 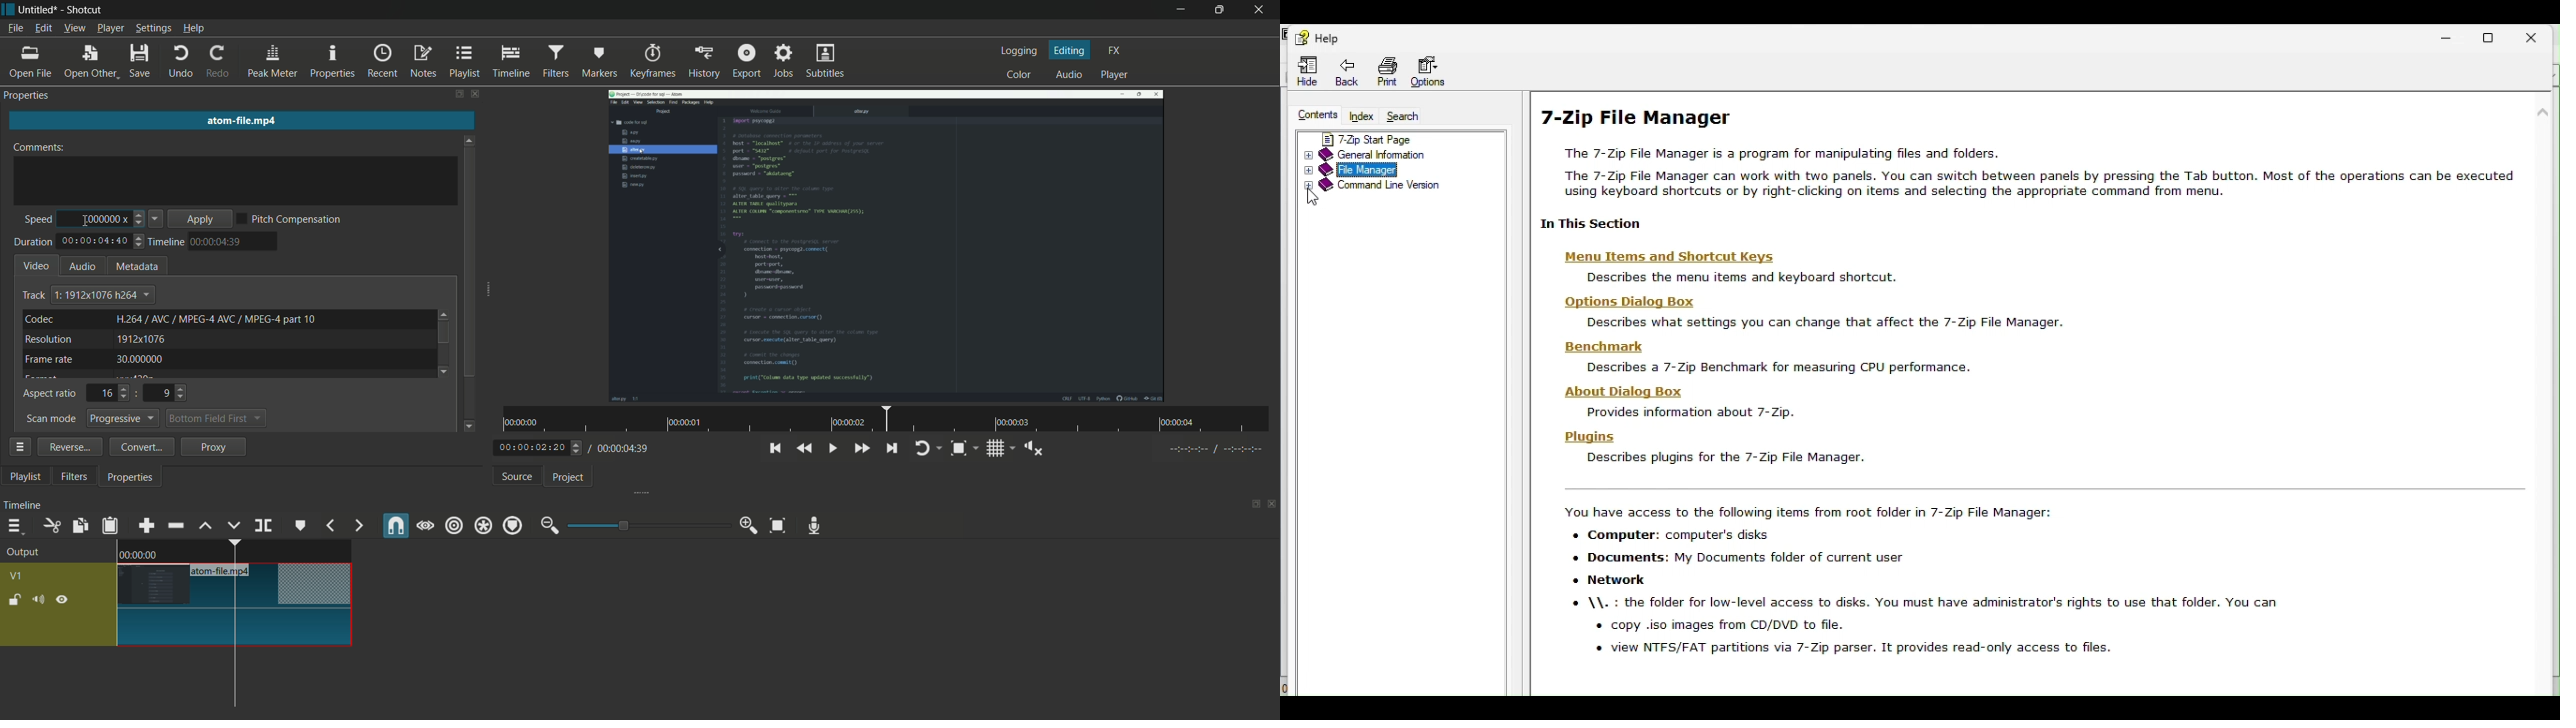 I want to click on recent, so click(x=381, y=62).